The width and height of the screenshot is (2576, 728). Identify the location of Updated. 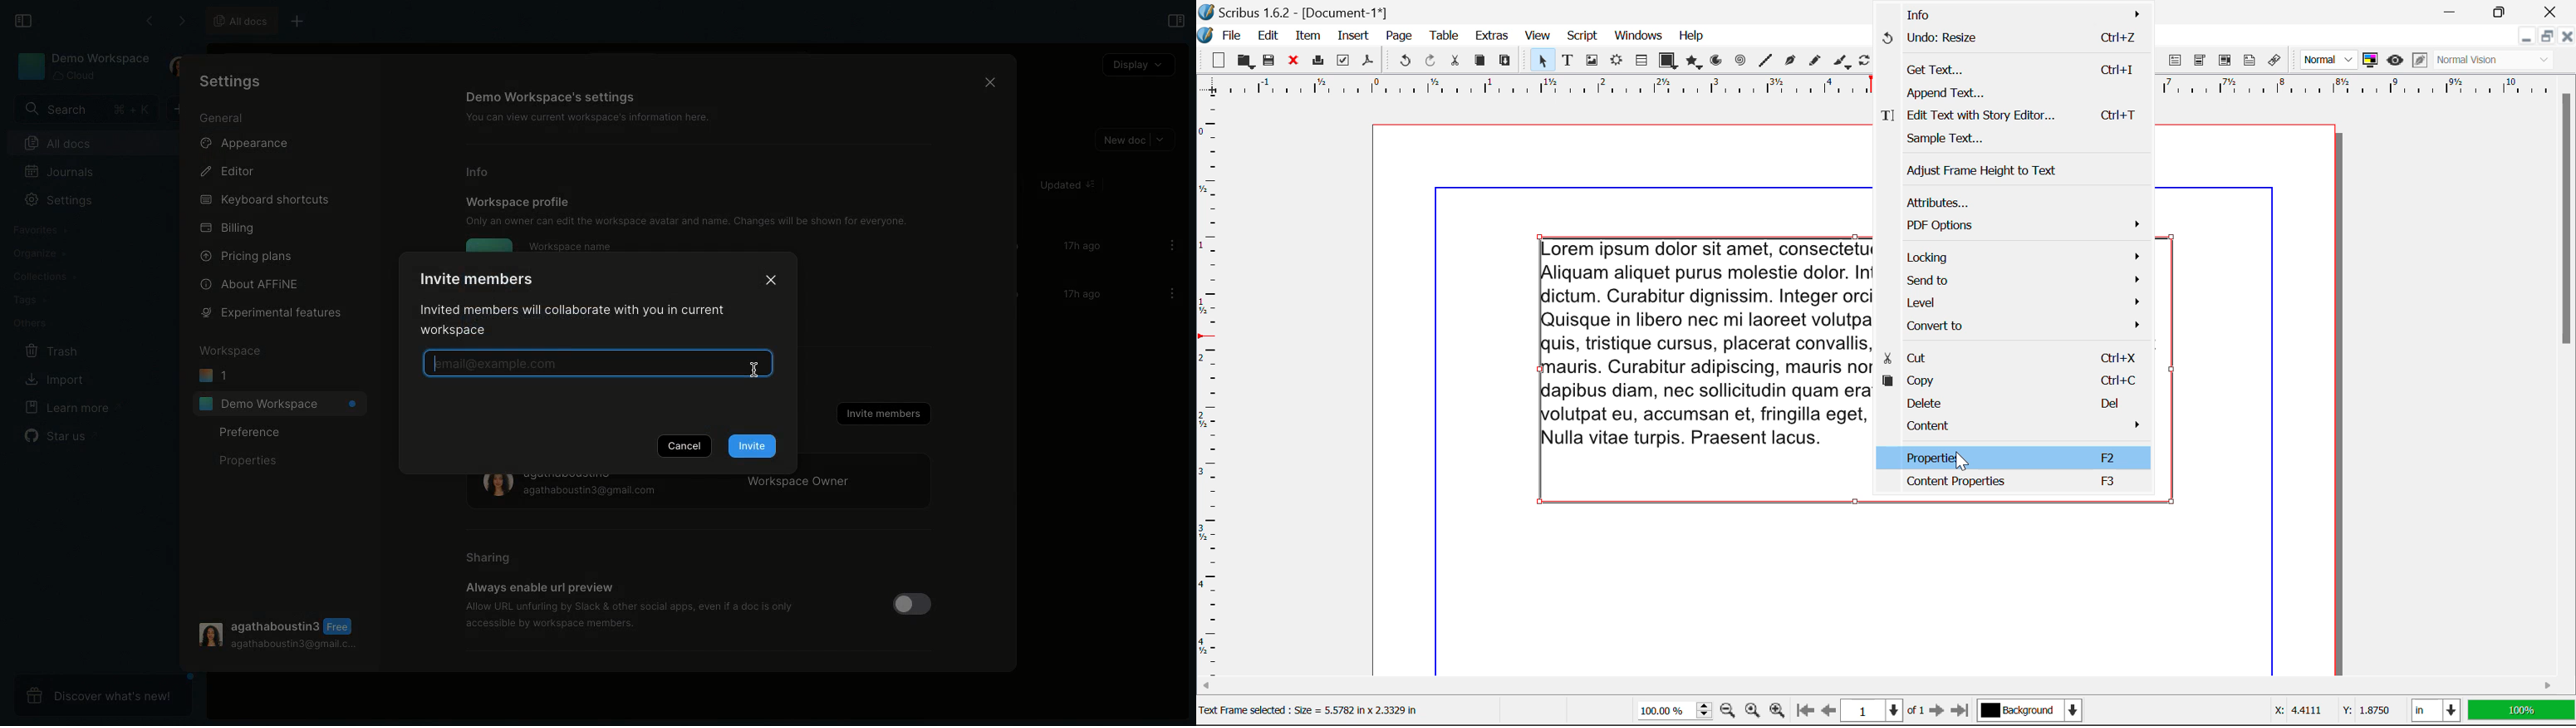
(1065, 185).